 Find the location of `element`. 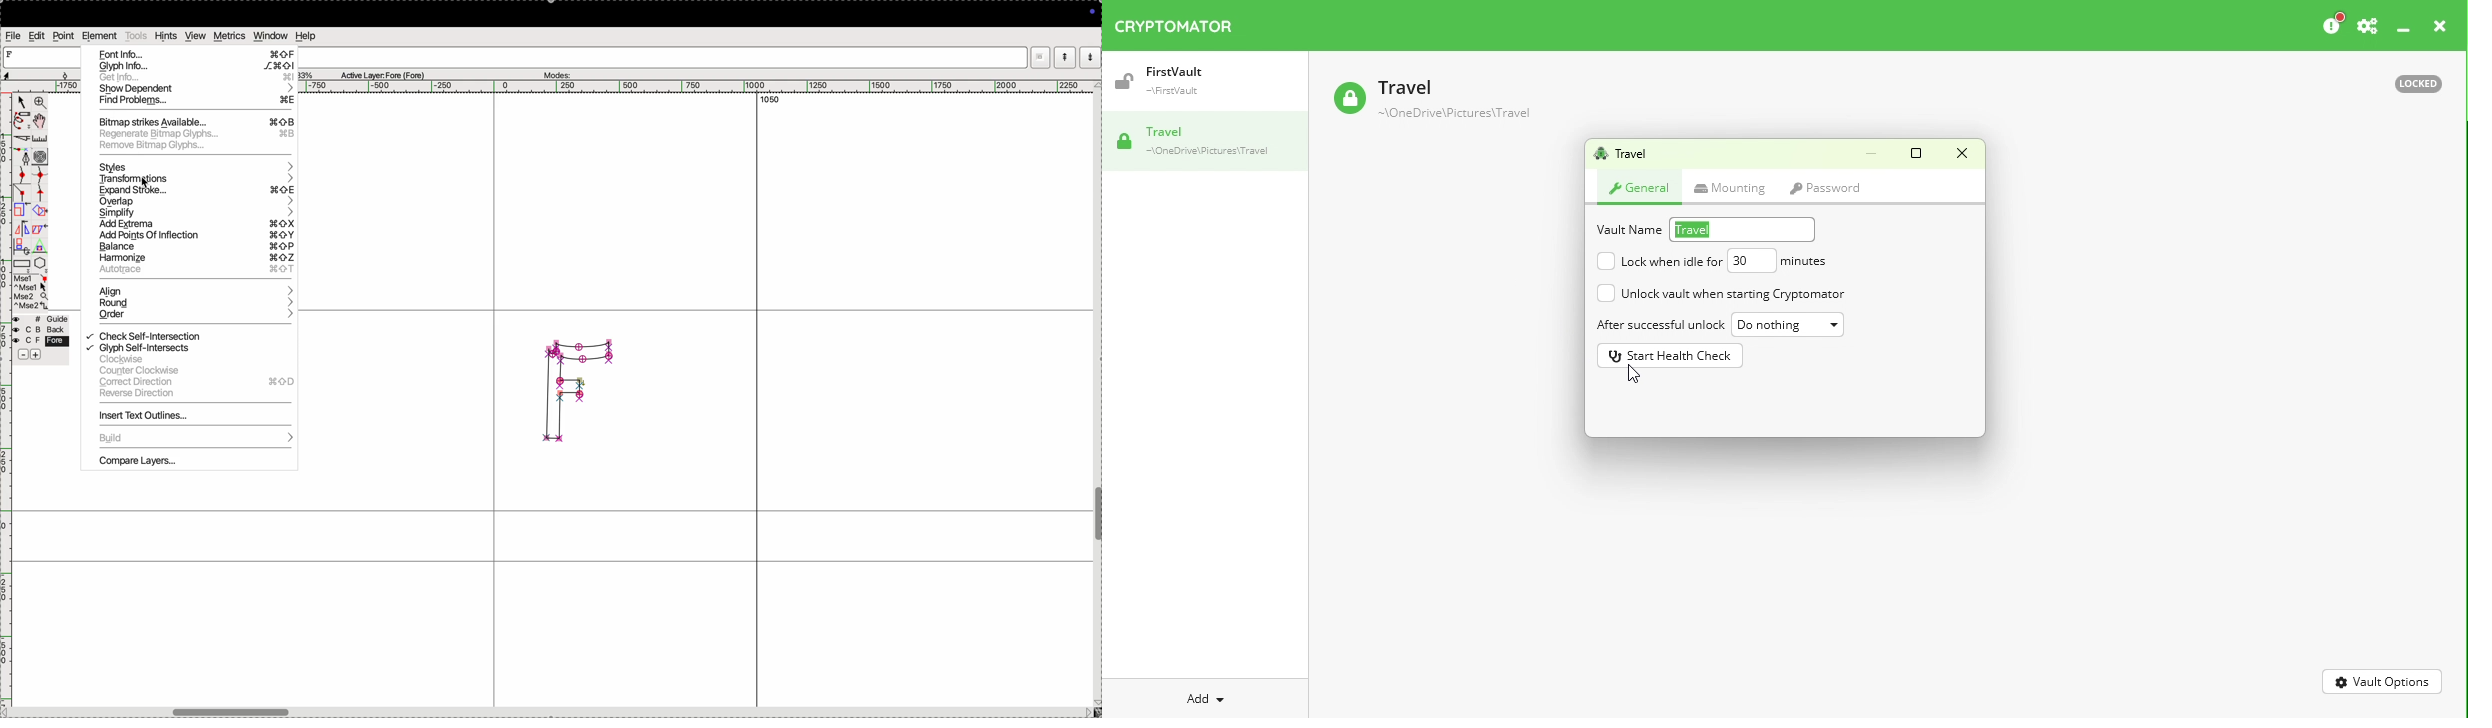

element is located at coordinates (99, 36).